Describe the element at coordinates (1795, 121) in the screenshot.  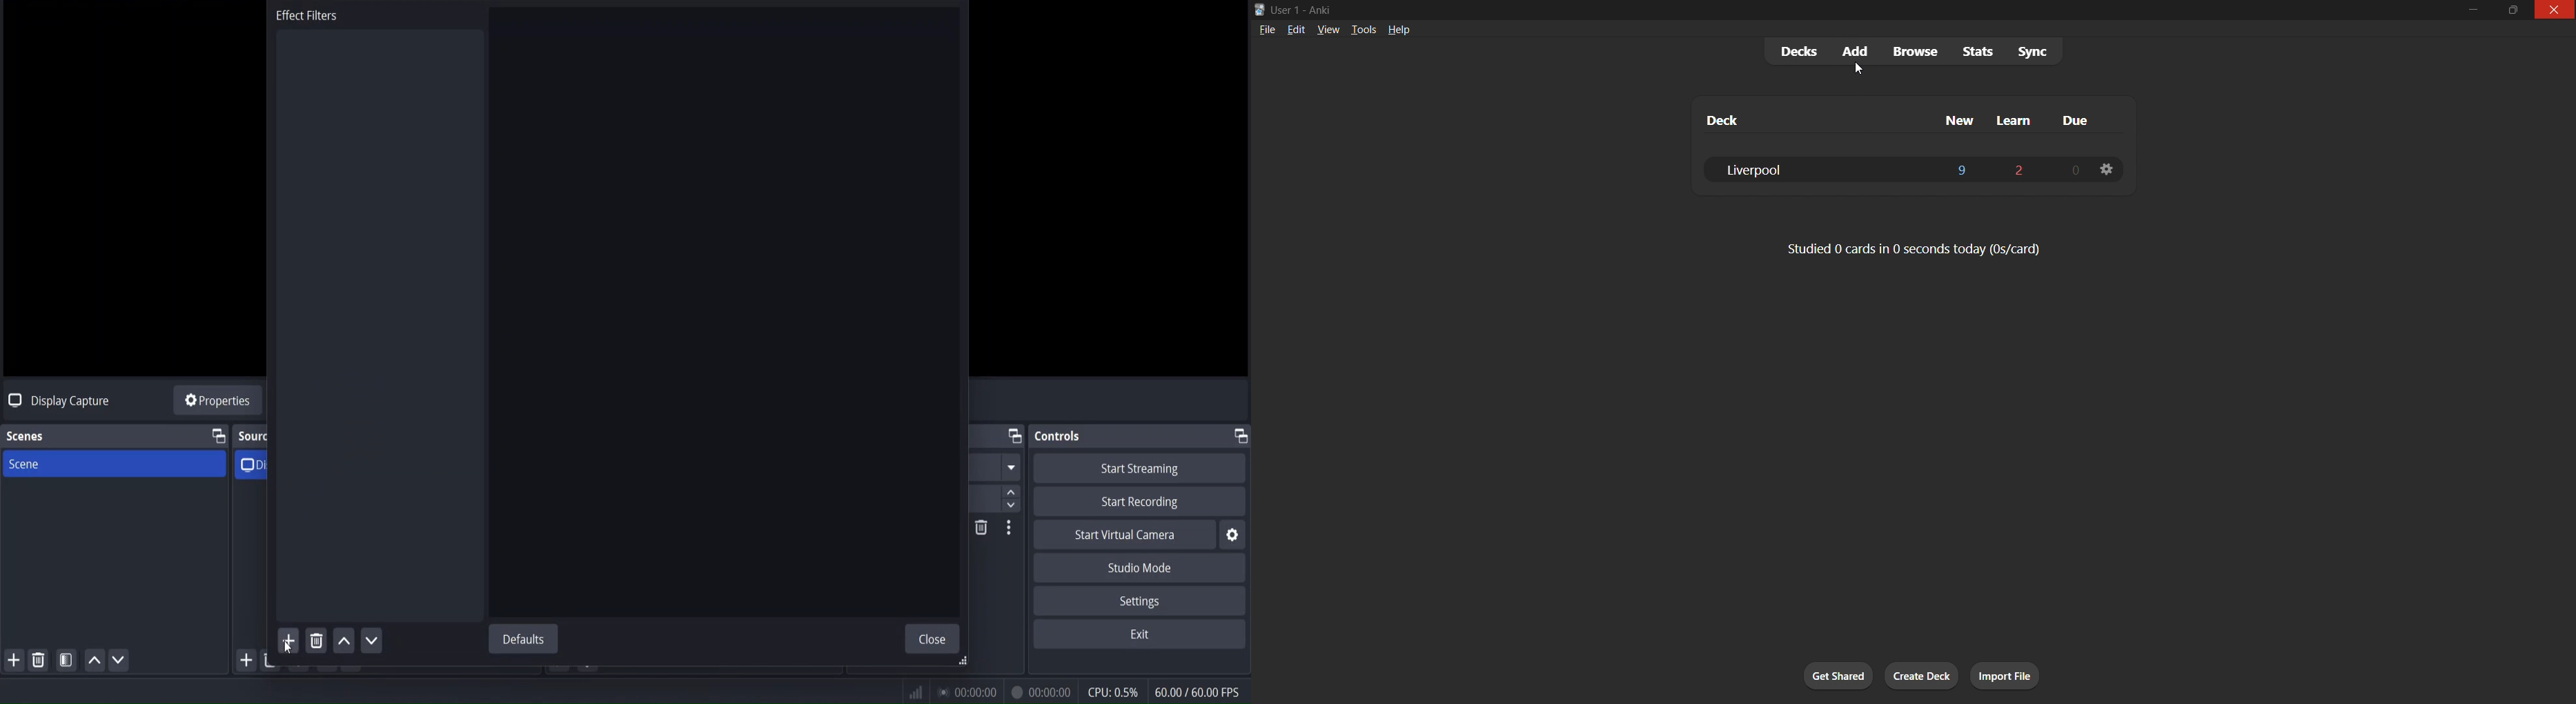
I see `deck column` at that location.